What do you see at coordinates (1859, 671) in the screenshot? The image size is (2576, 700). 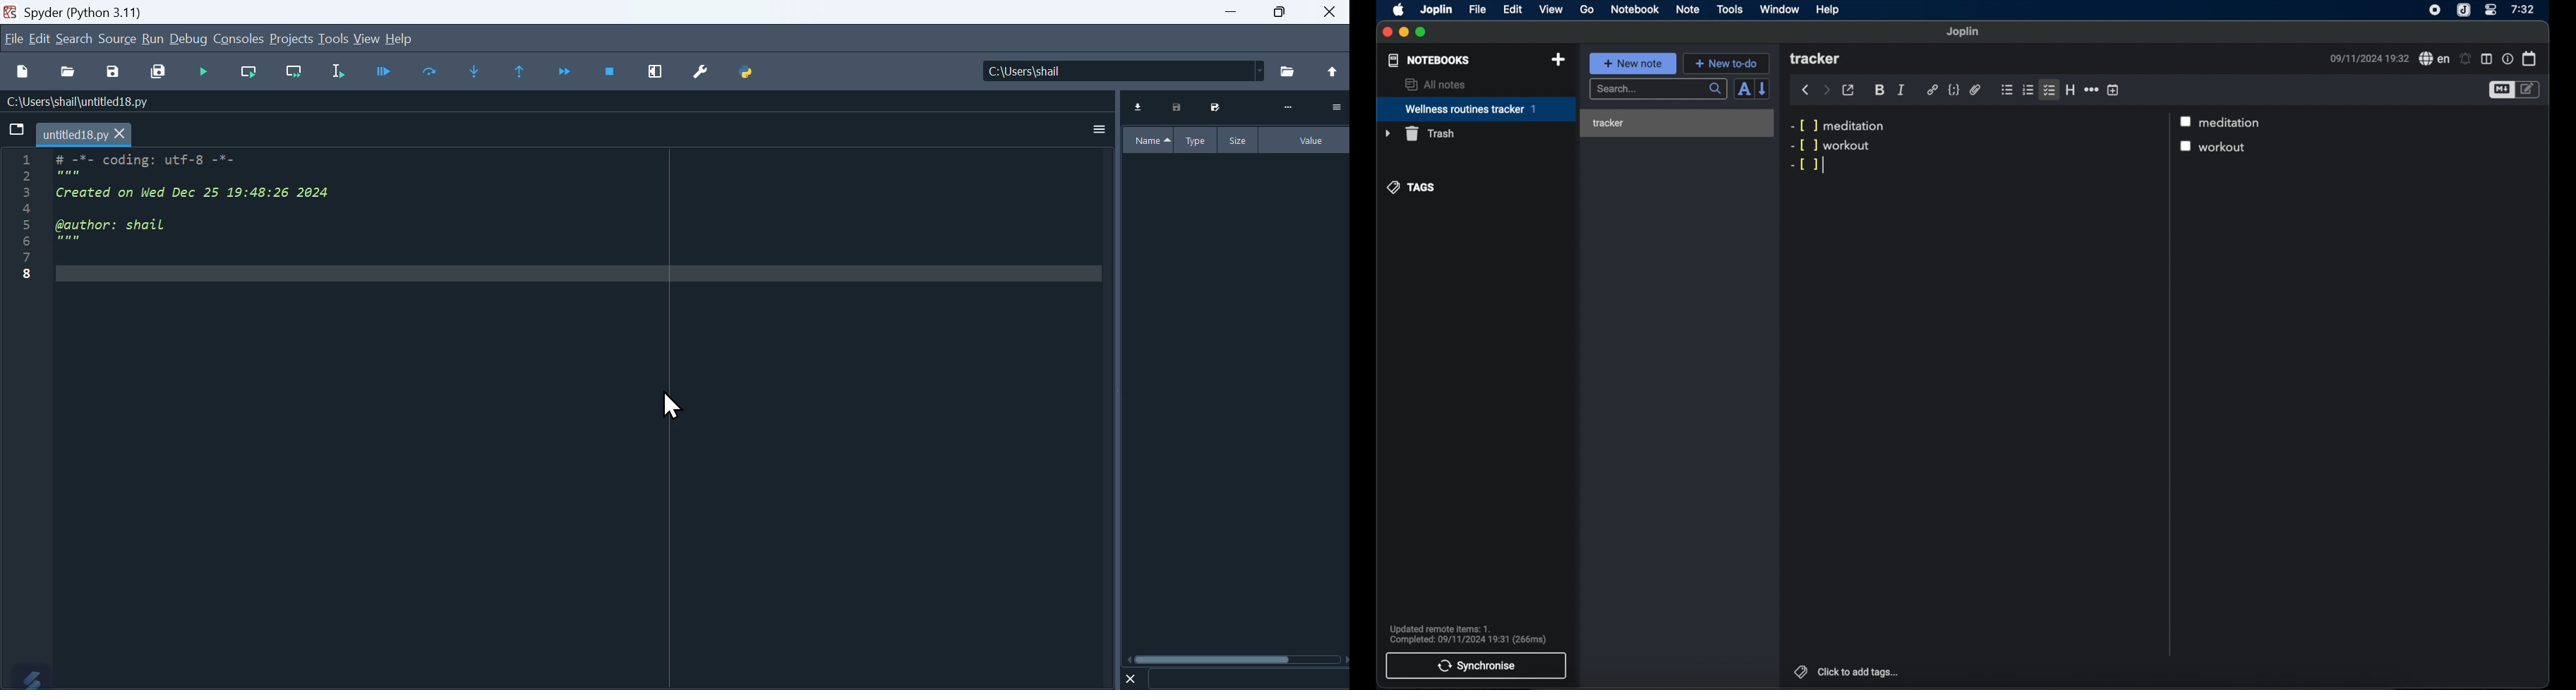 I see `click to add tags` at bounding box center [1859, 671].